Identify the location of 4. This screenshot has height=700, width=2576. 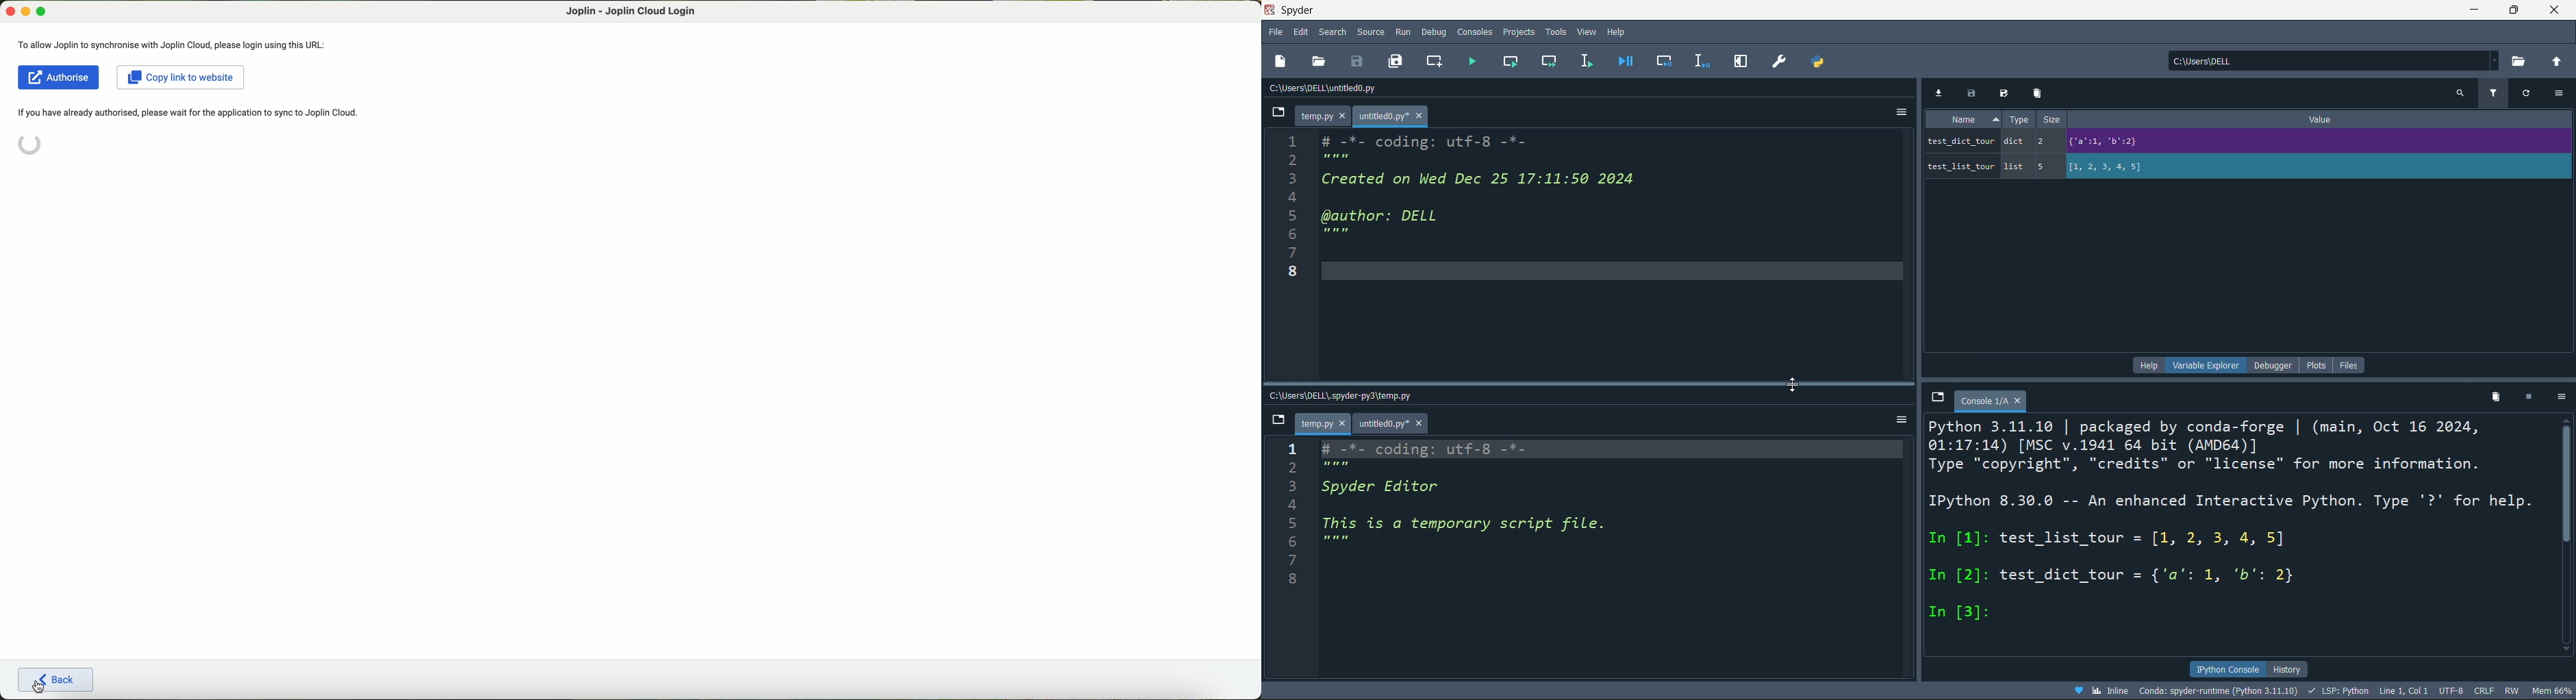
(1322, 506).